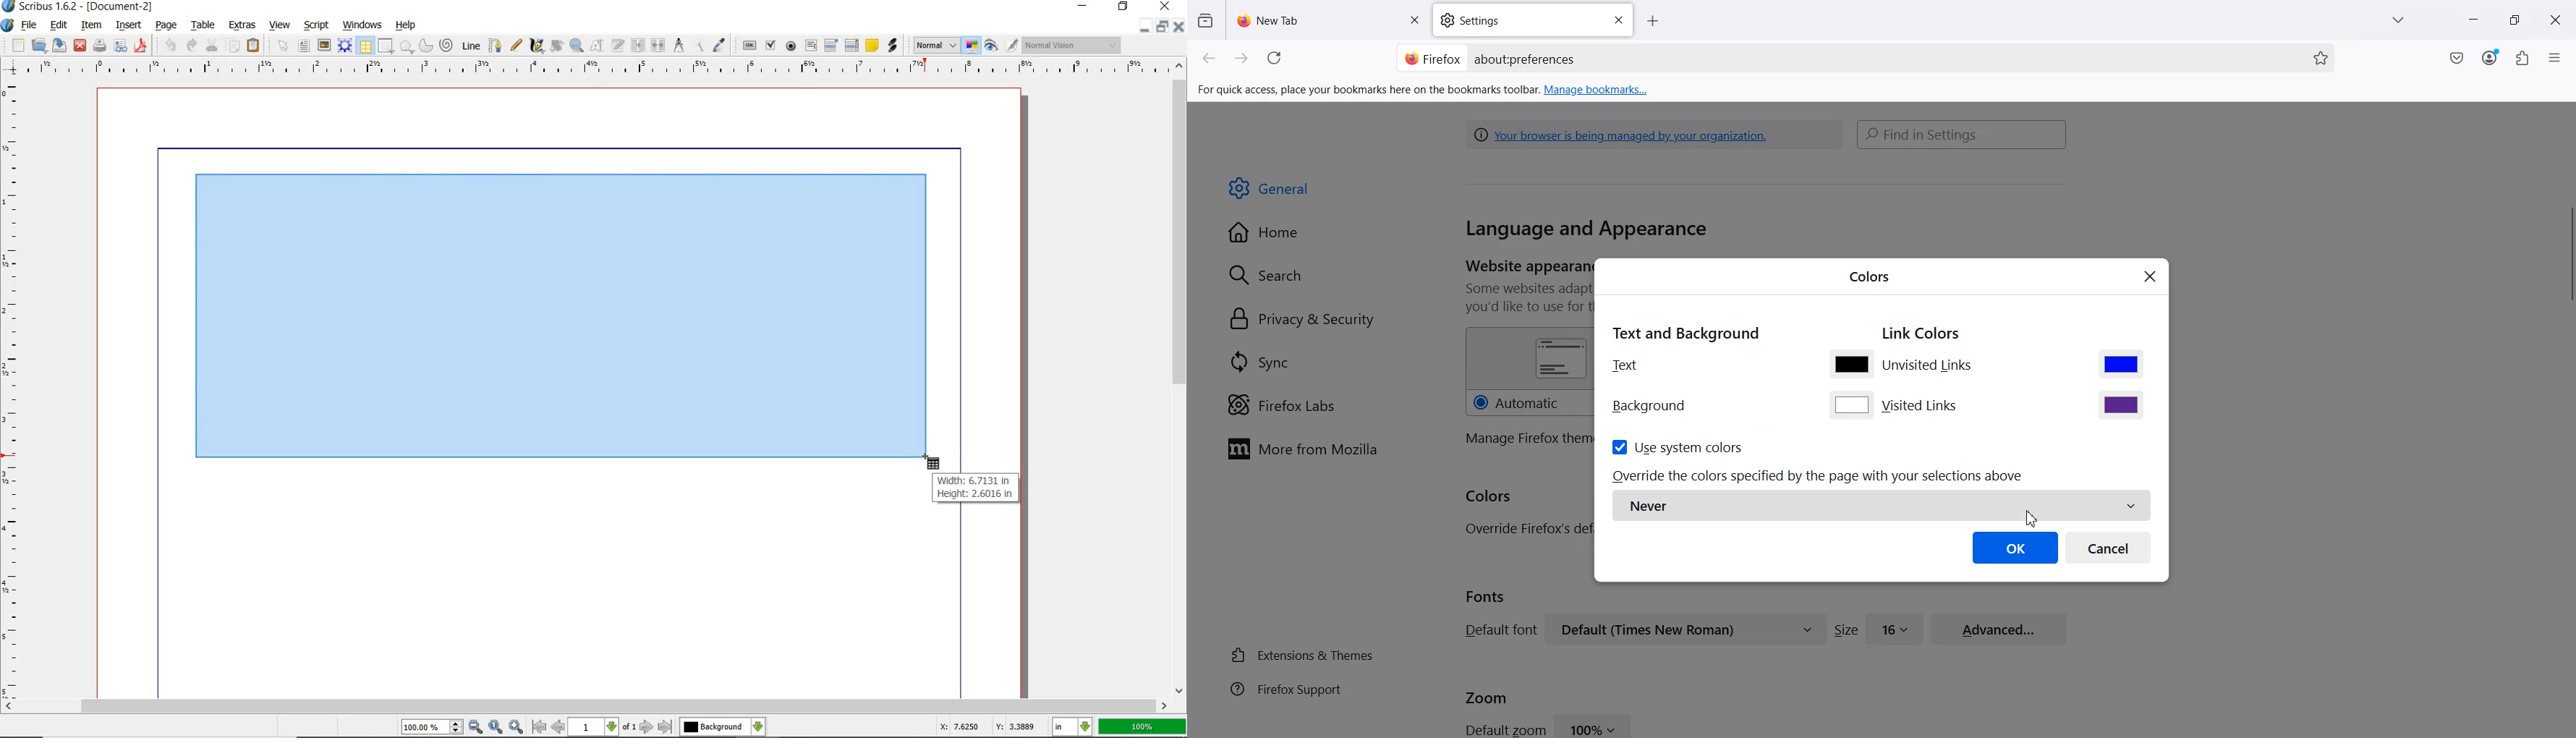  Describe the element at coordinates (1685, 331) in the screenshot. I see `Text and Background` at that location.